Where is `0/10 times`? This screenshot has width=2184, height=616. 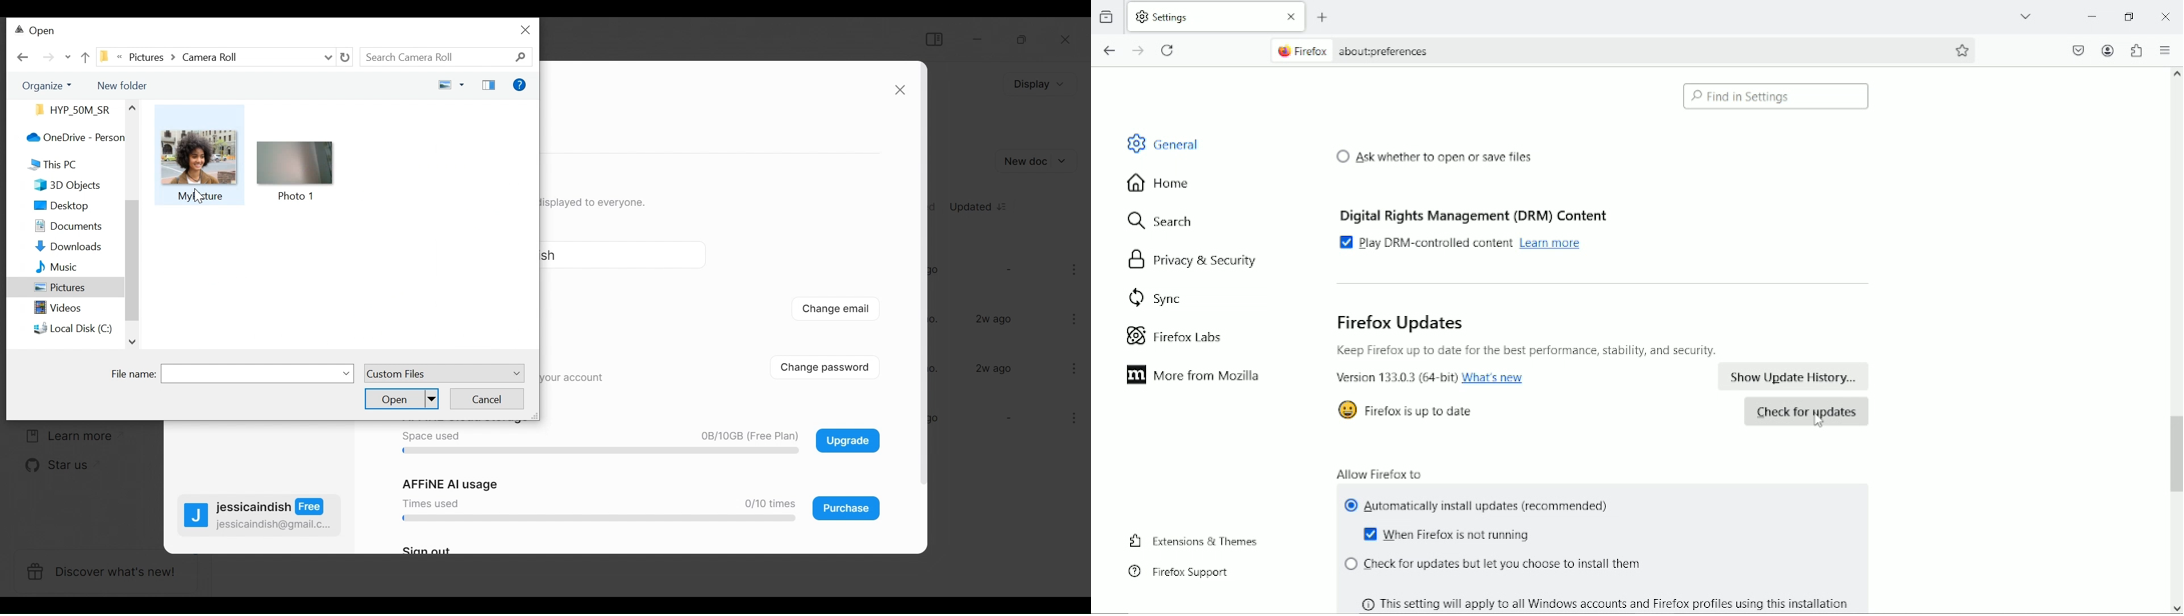
0/10 times is located at coordinates (766, 504).